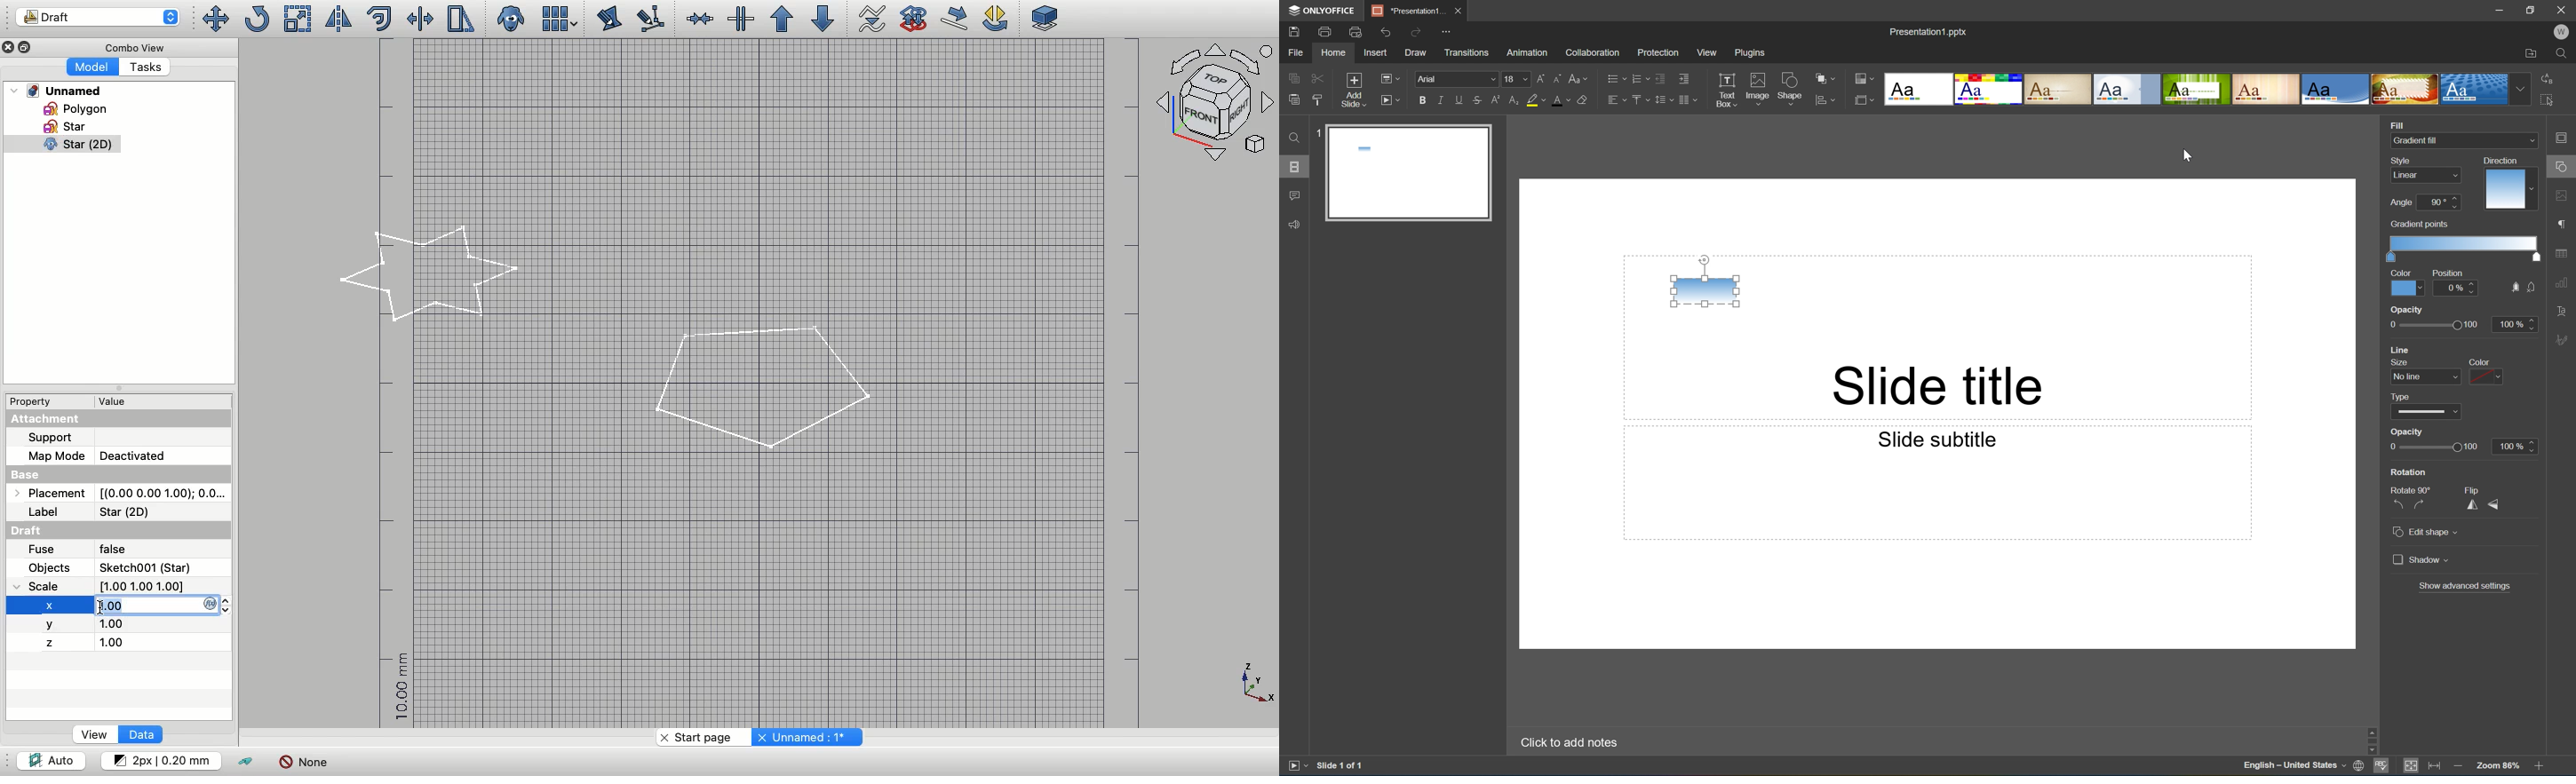  I want to click on Draw, so click(1417, 53).